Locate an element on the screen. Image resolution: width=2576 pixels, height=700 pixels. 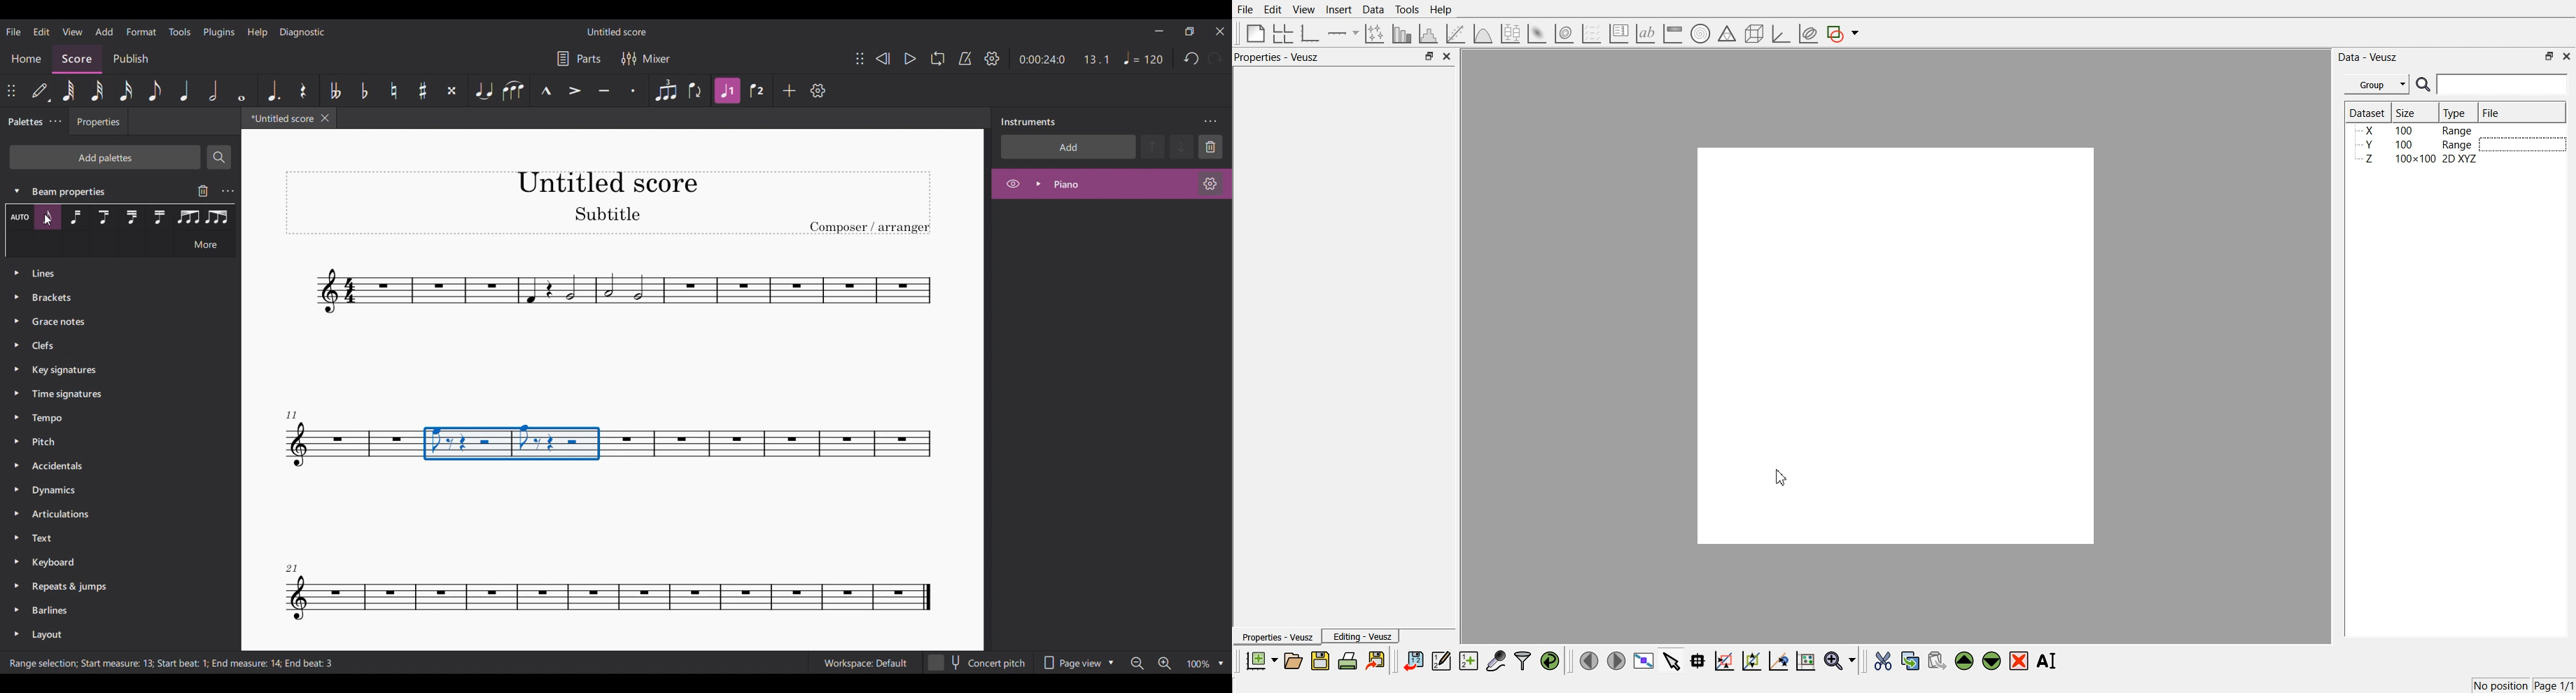
Toggle flat is located at coordinates (365, 90).